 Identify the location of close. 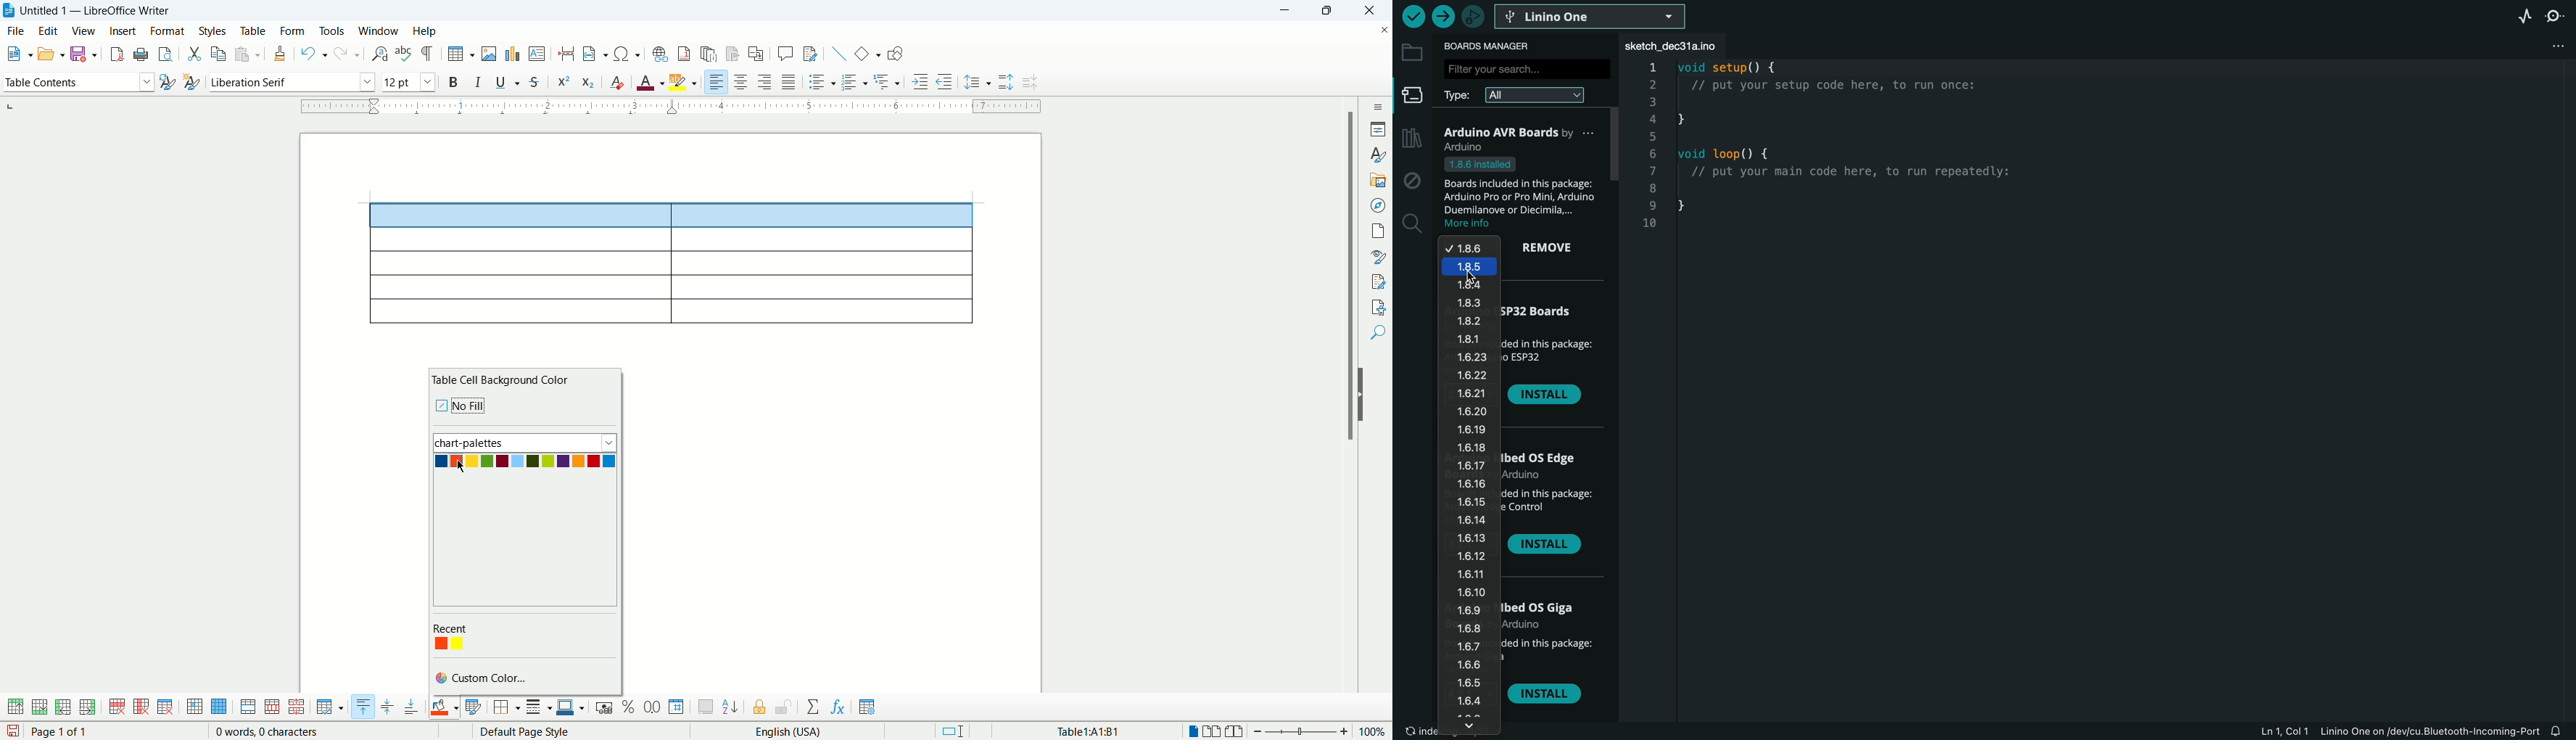
(1366, 12).